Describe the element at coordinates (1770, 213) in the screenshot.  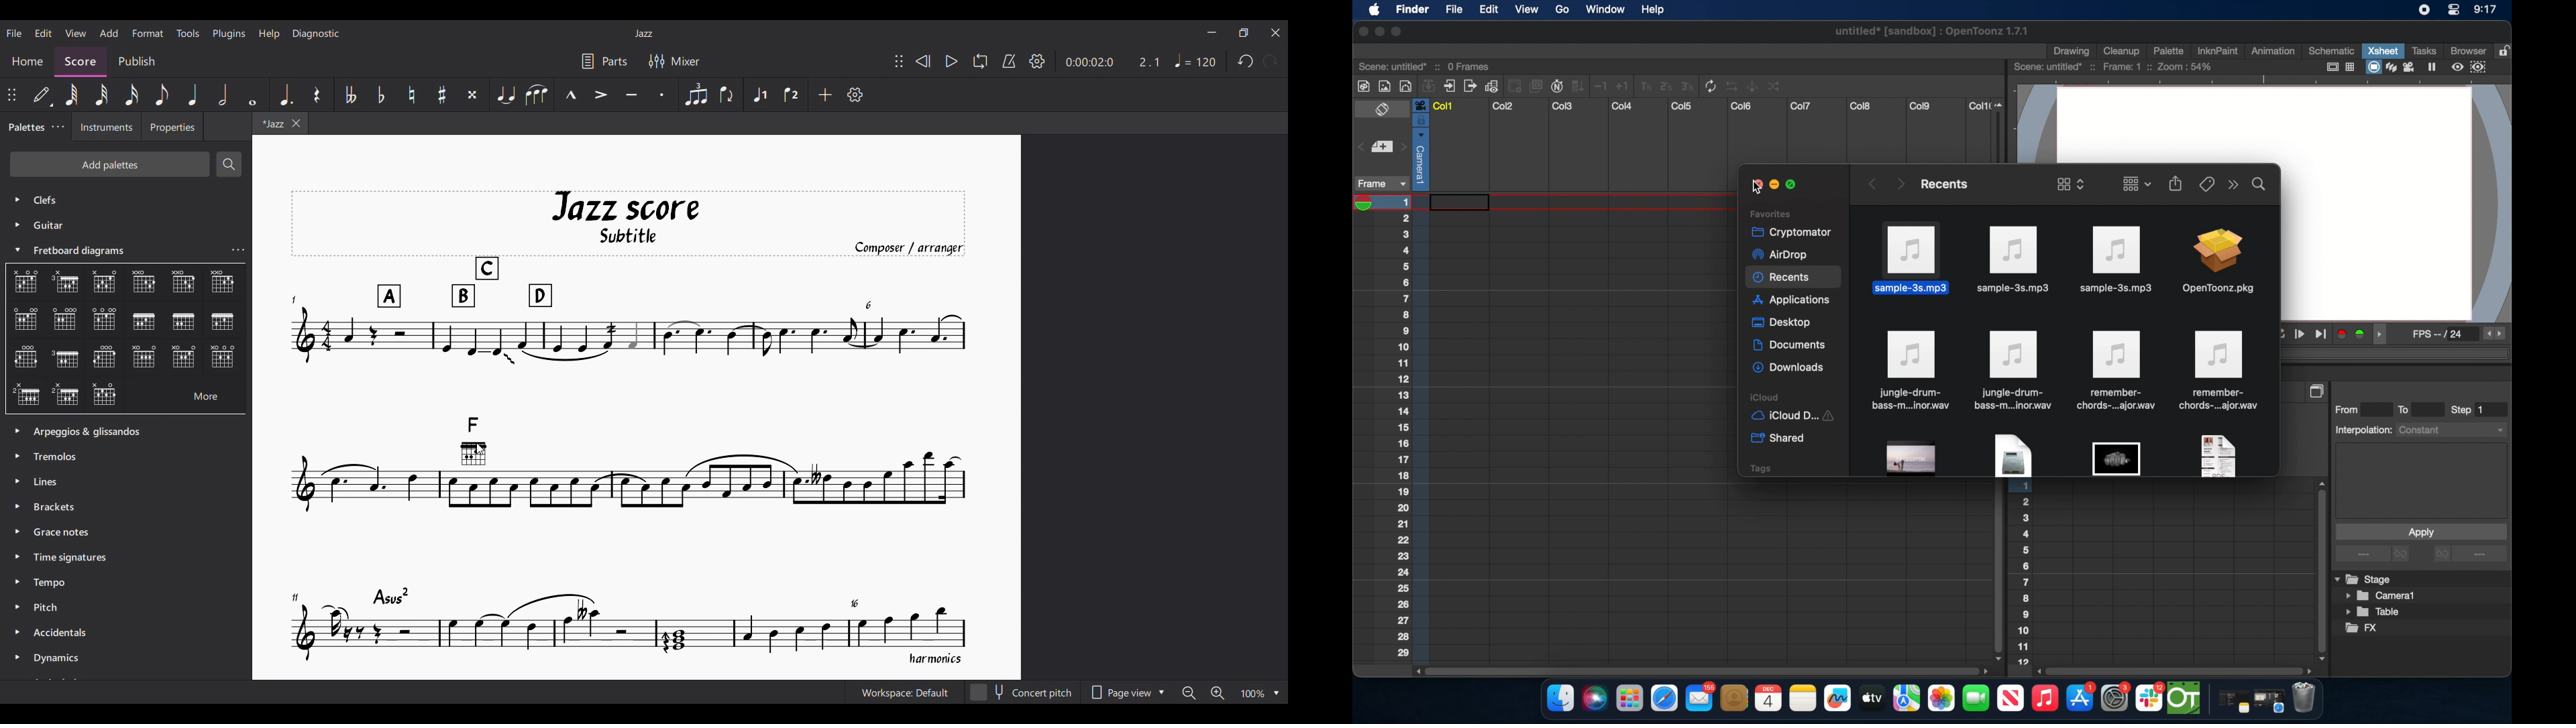
I see `favorites` at that location.